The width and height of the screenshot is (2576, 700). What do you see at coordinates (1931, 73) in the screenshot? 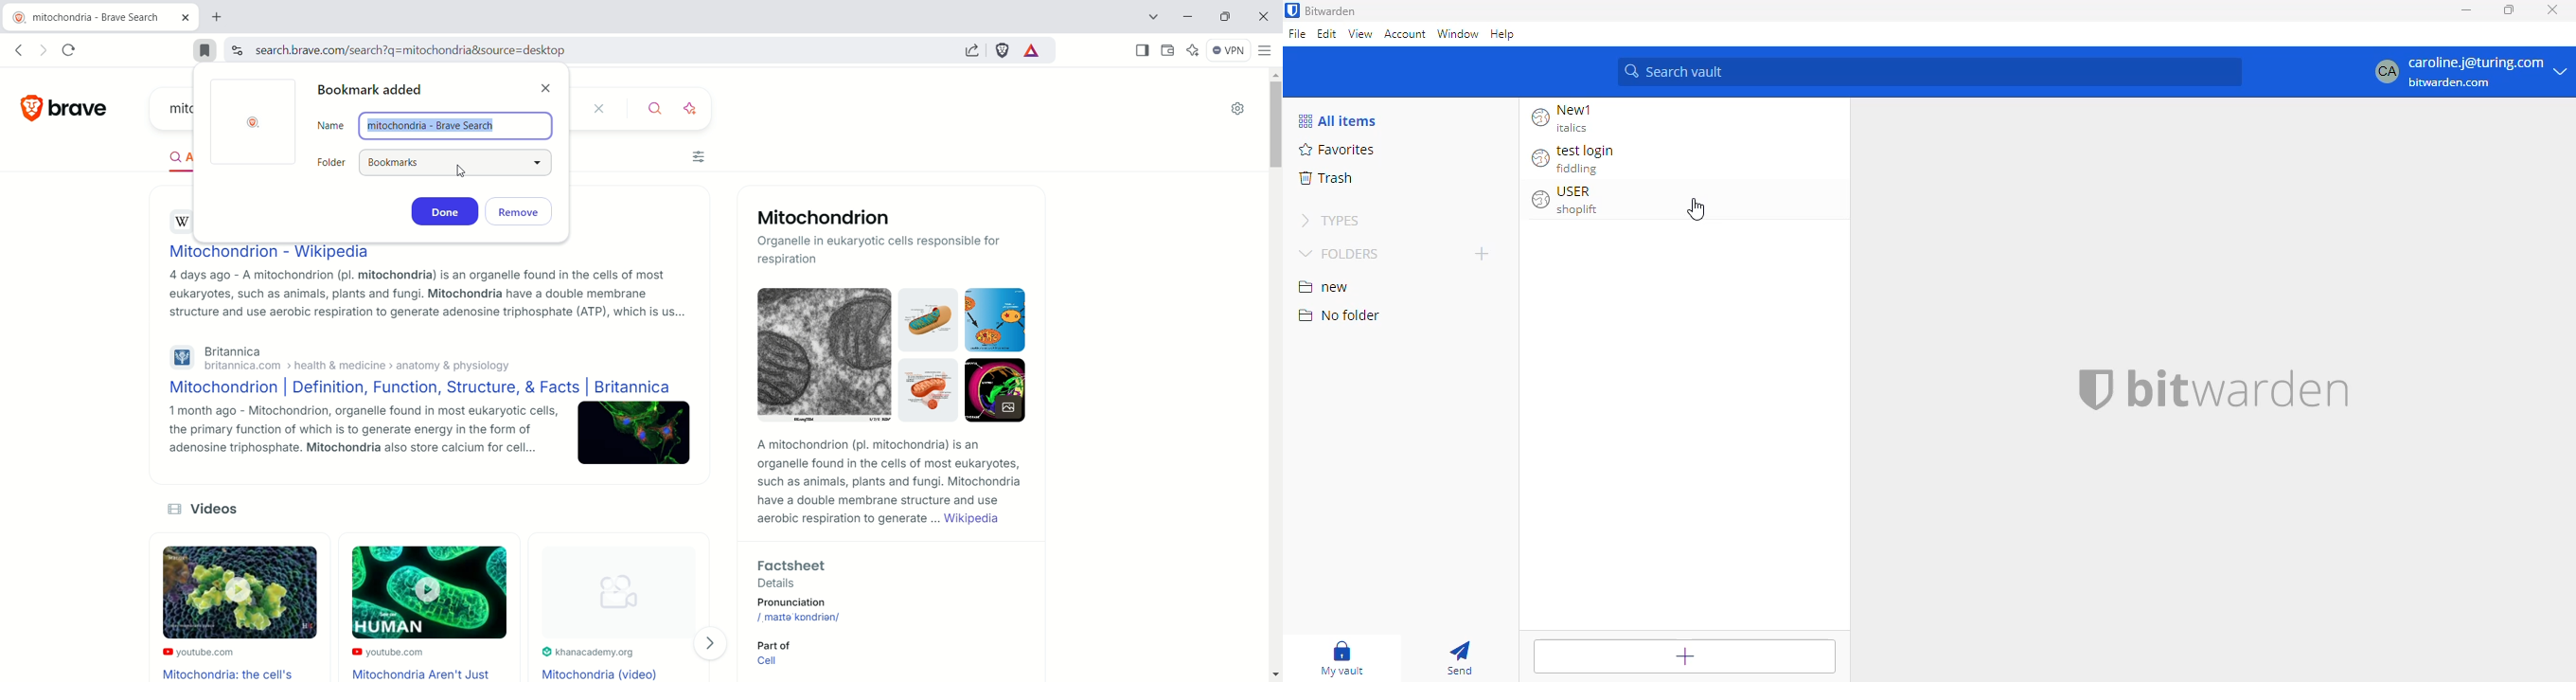
I see `search vault` at bounding box center [1931, 73].